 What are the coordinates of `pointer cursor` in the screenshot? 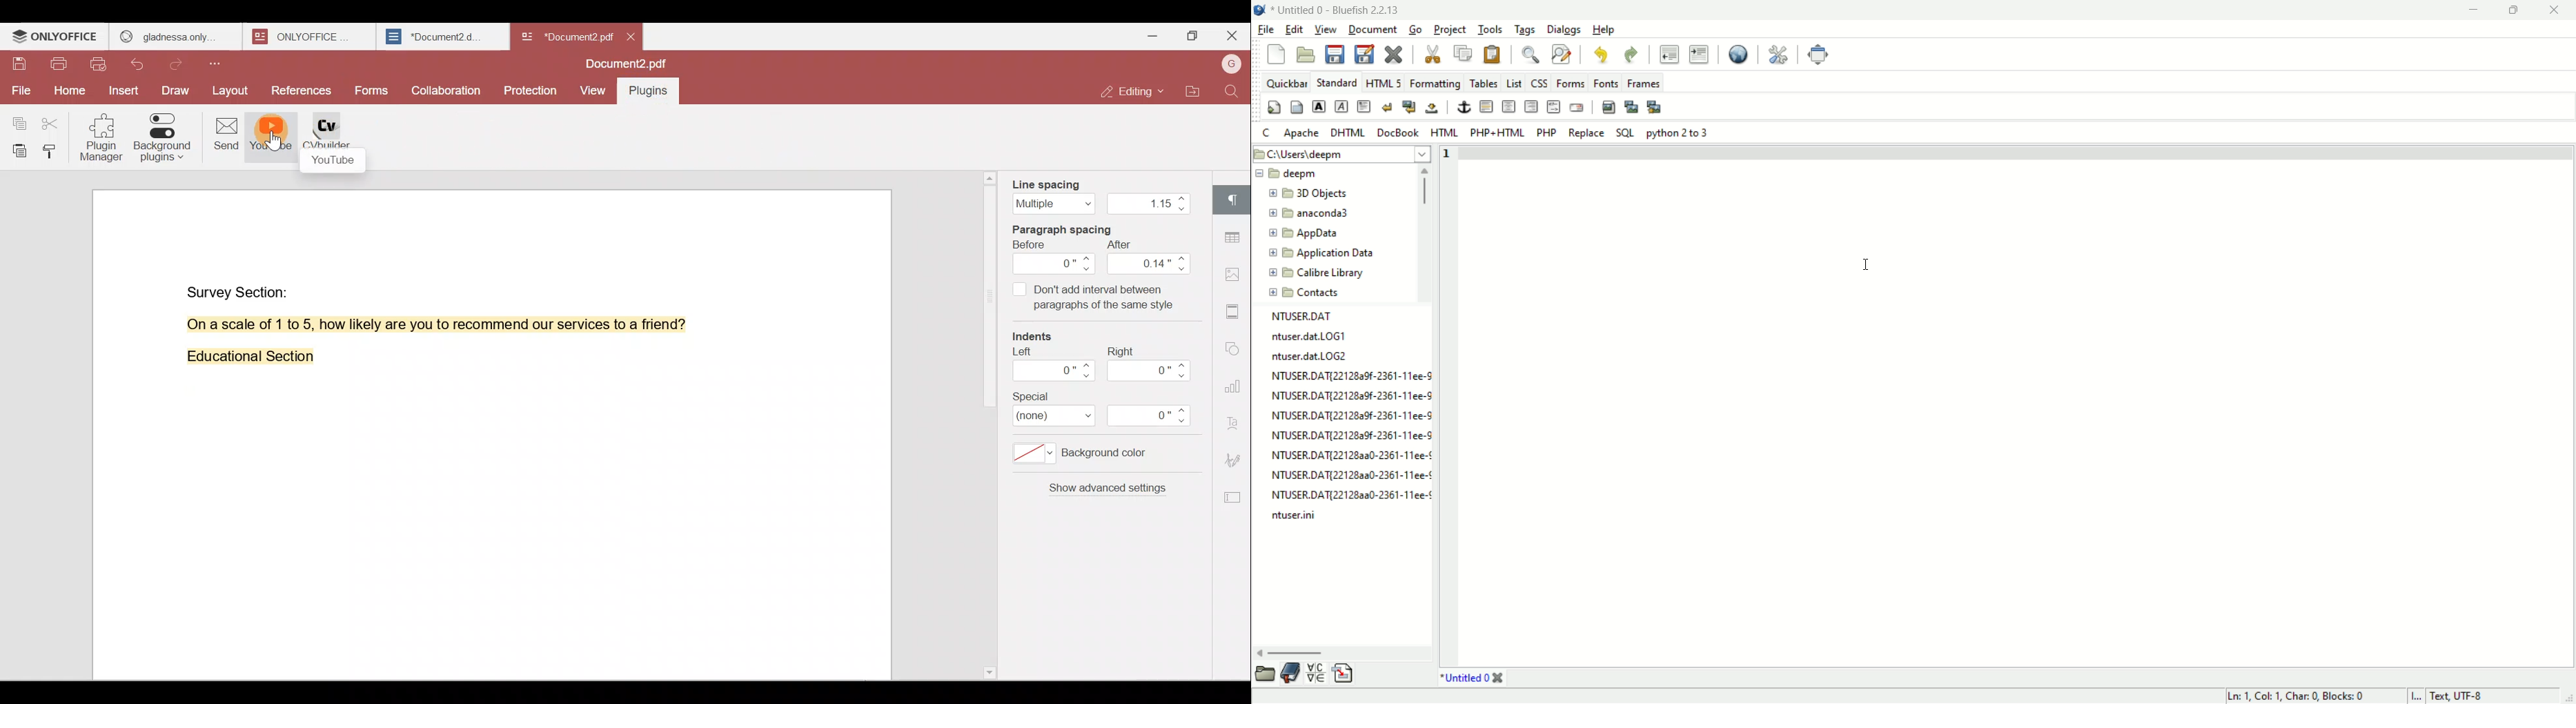 It's located at (275, 146).